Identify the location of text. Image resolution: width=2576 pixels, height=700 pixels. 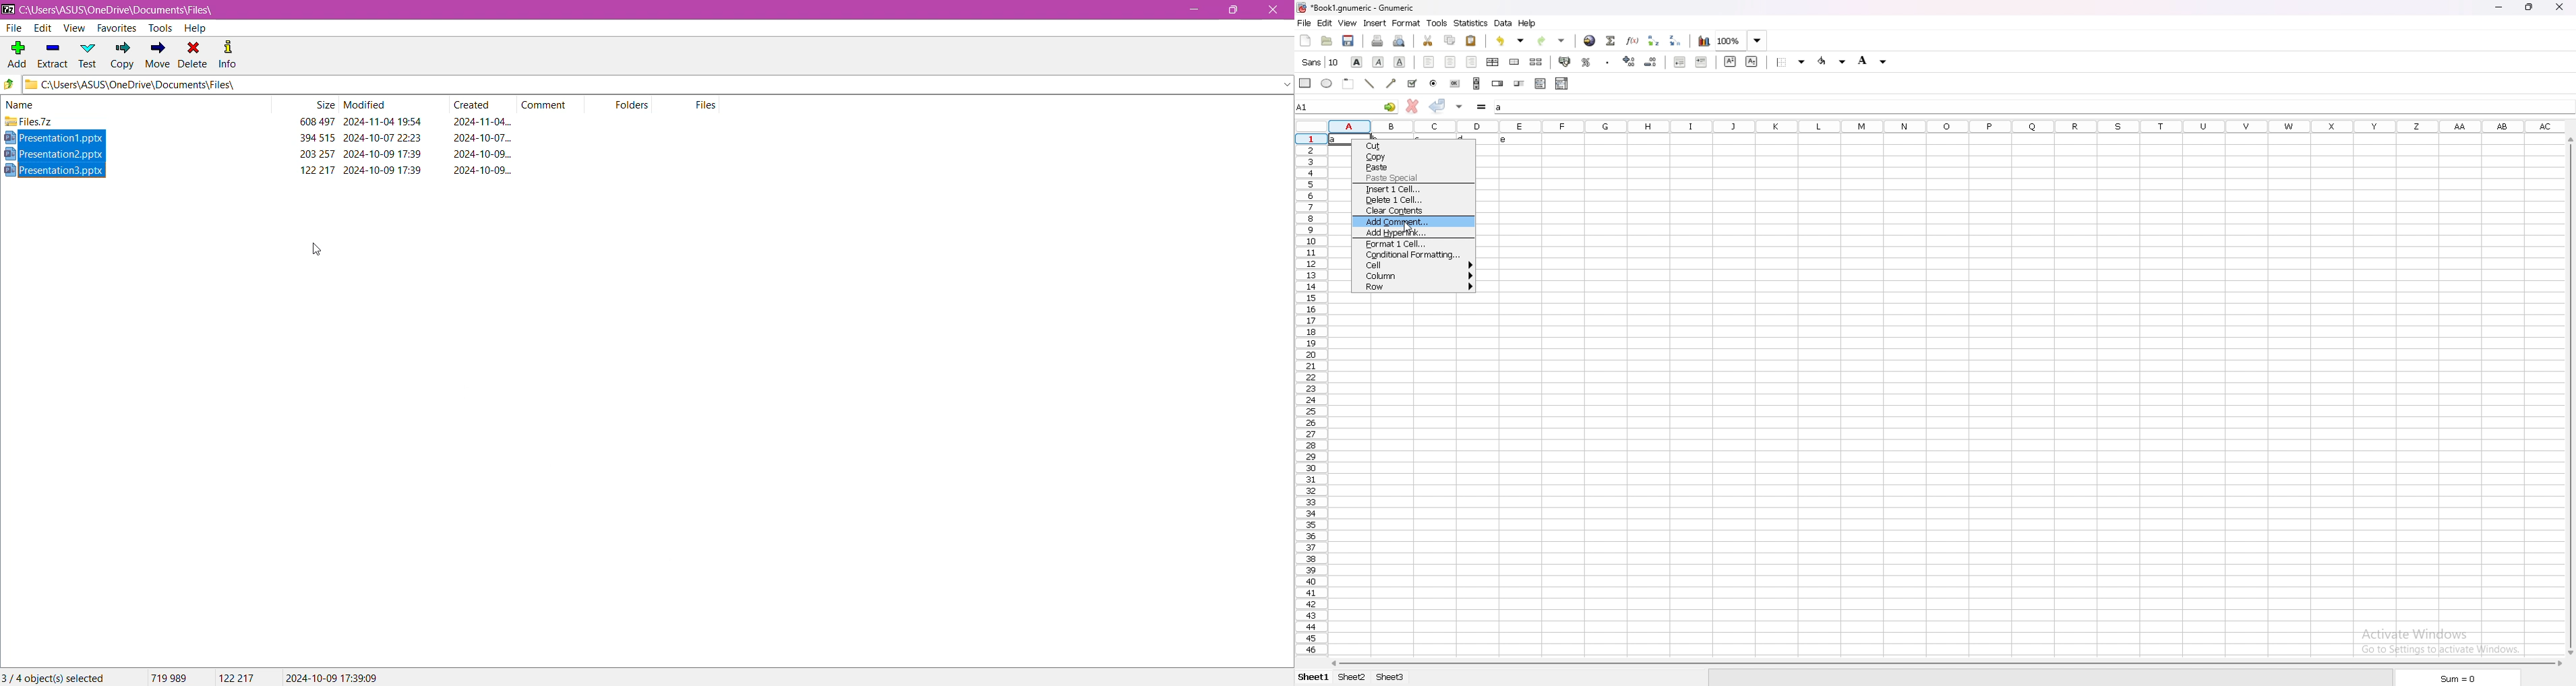
(1506, 139).